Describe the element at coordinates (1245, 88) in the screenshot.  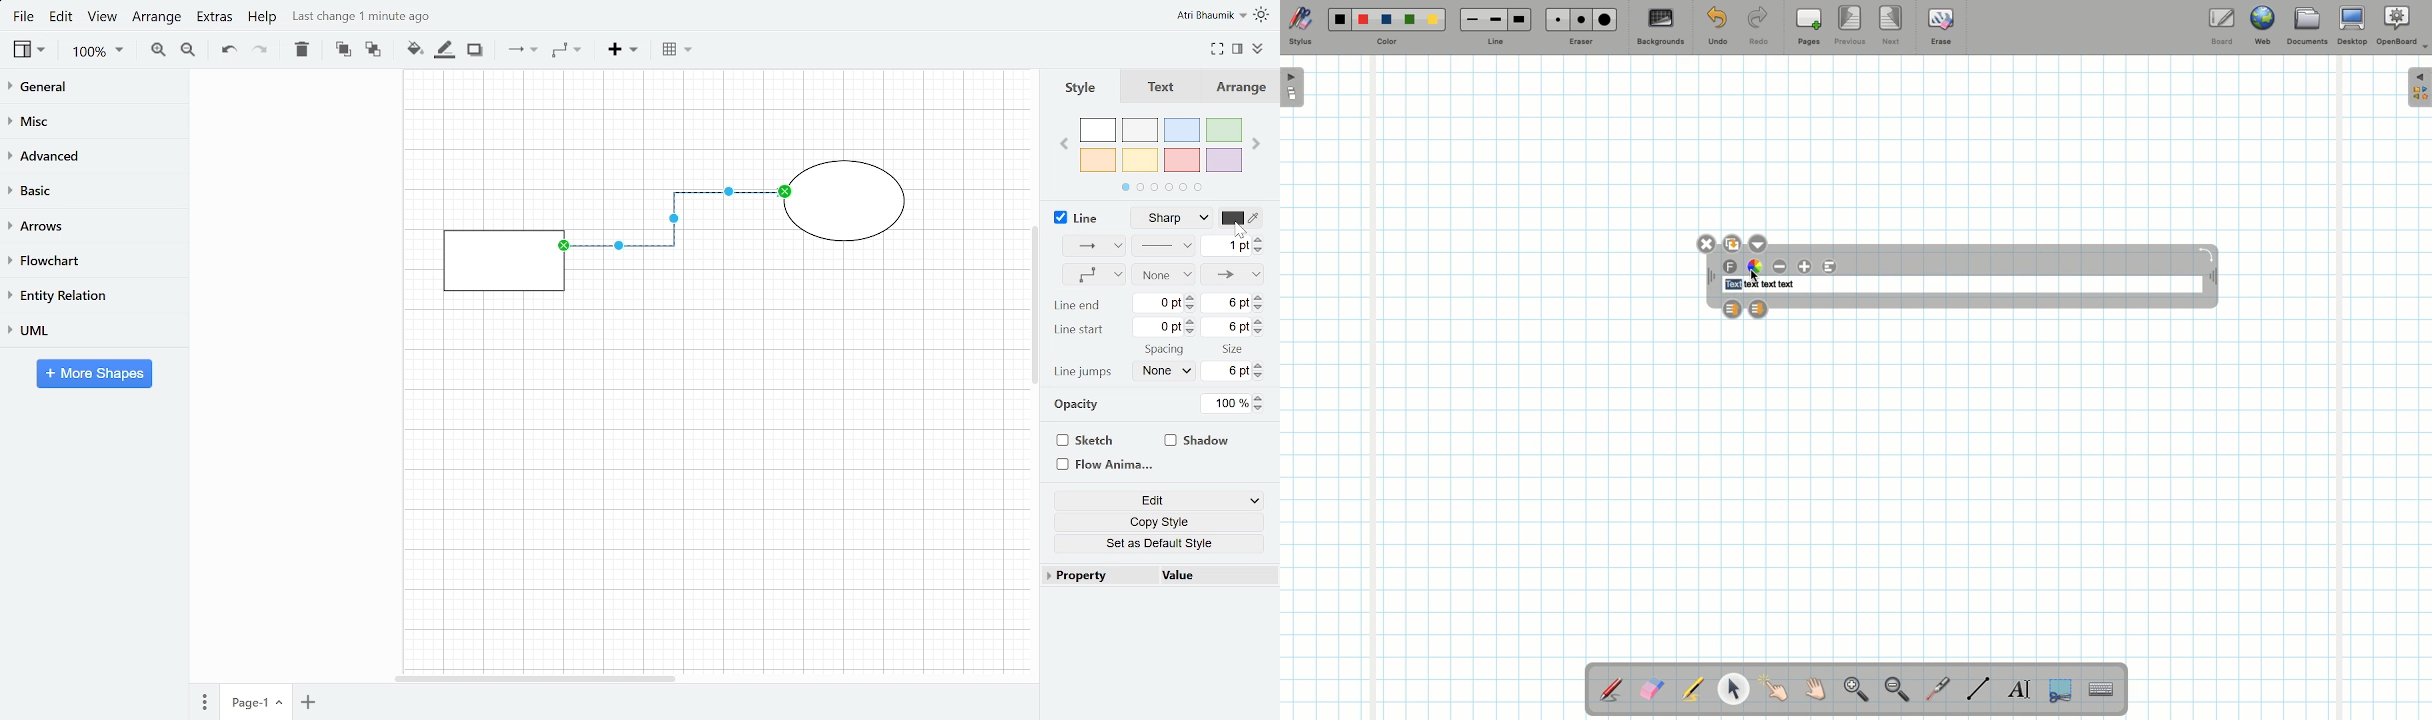
I see `Arrange` at that location.